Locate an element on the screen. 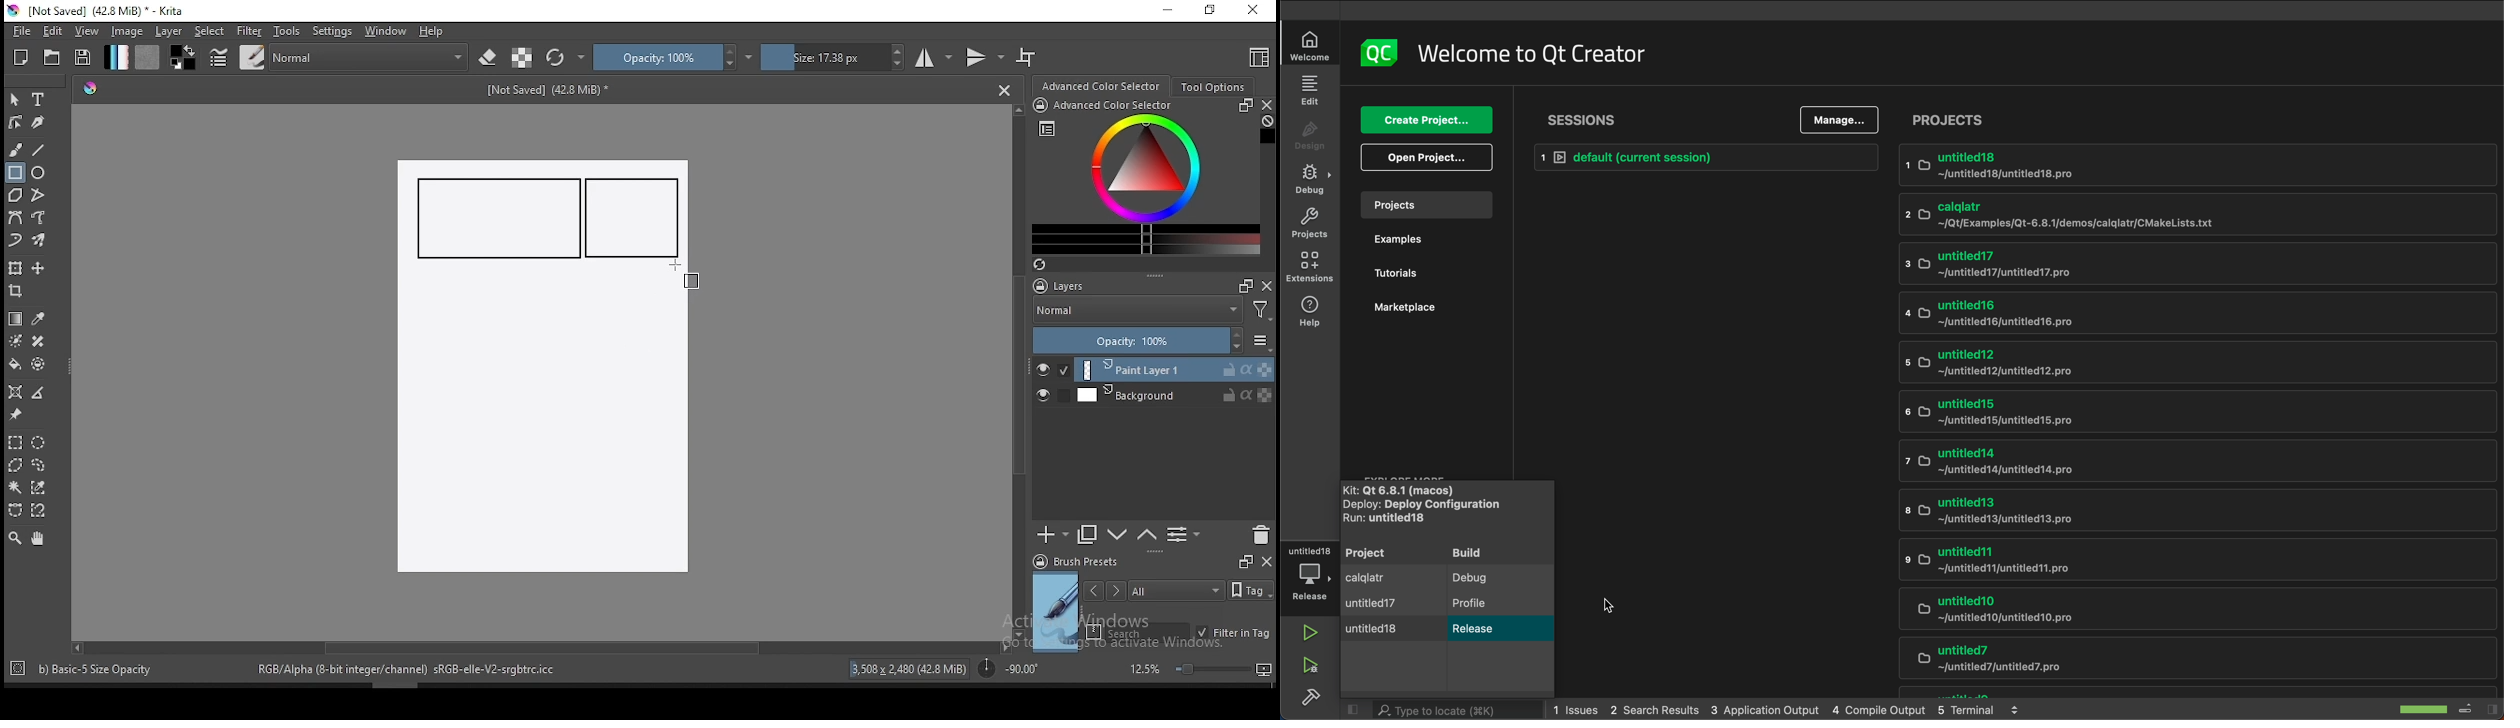  dynamic brush tool is located at coordinates (15, 241).